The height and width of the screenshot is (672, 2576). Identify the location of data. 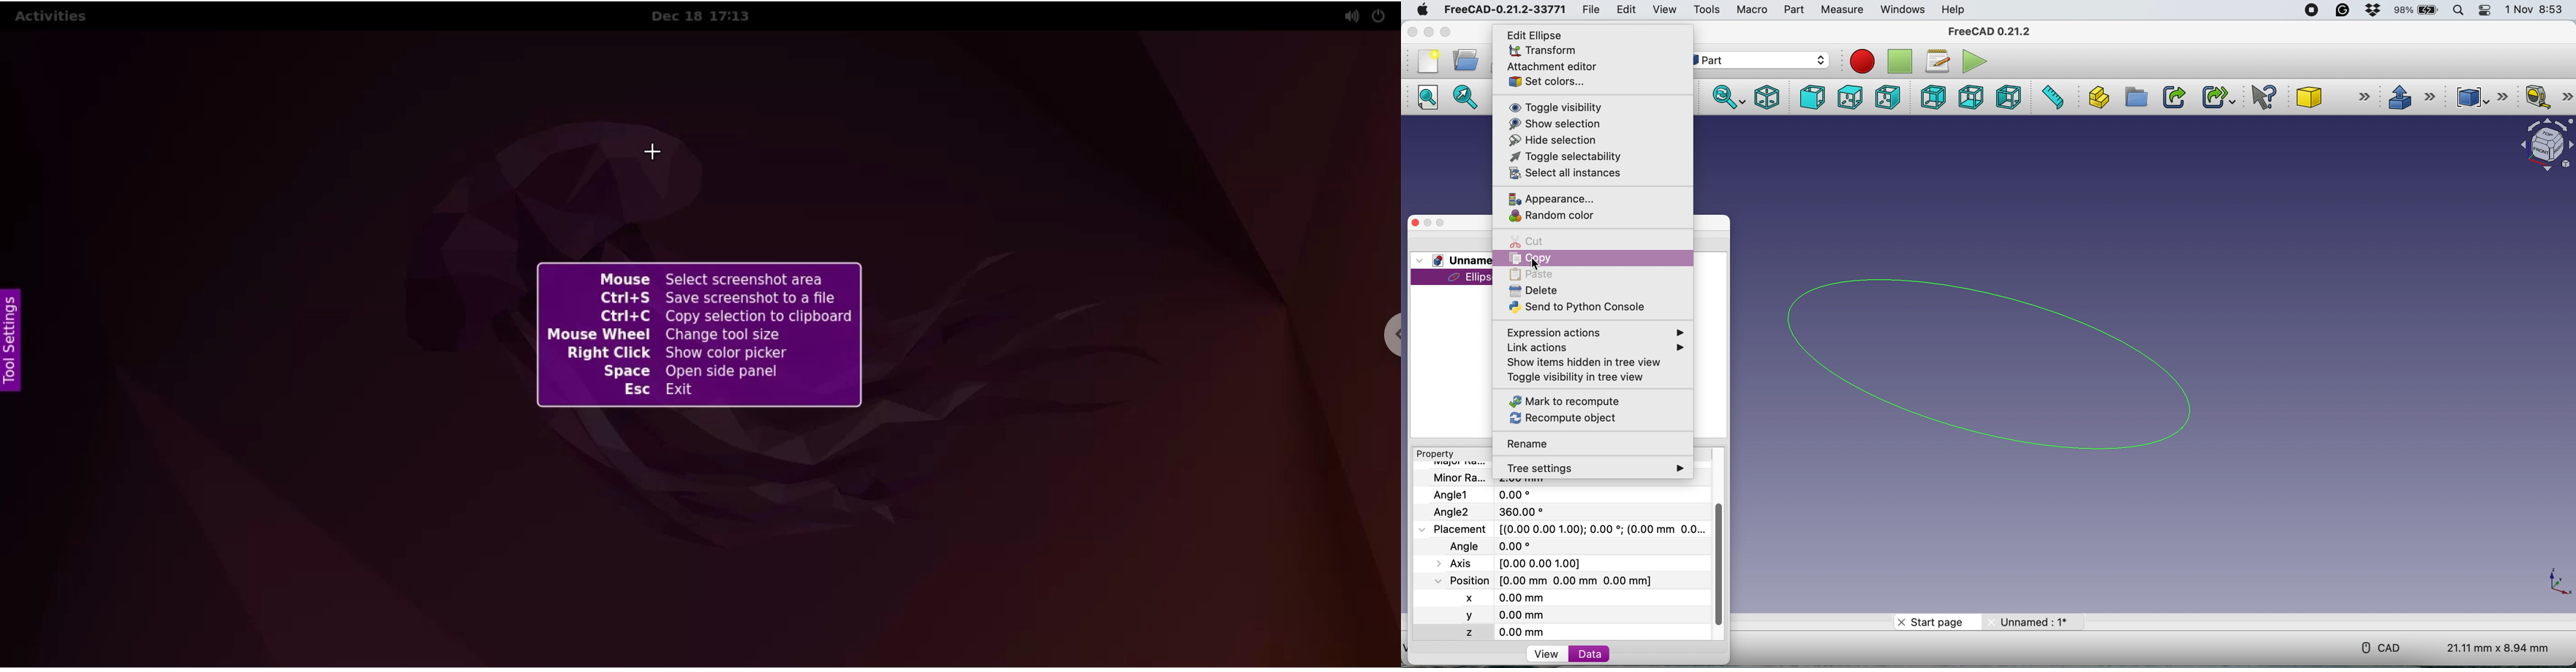
(1590, 654).